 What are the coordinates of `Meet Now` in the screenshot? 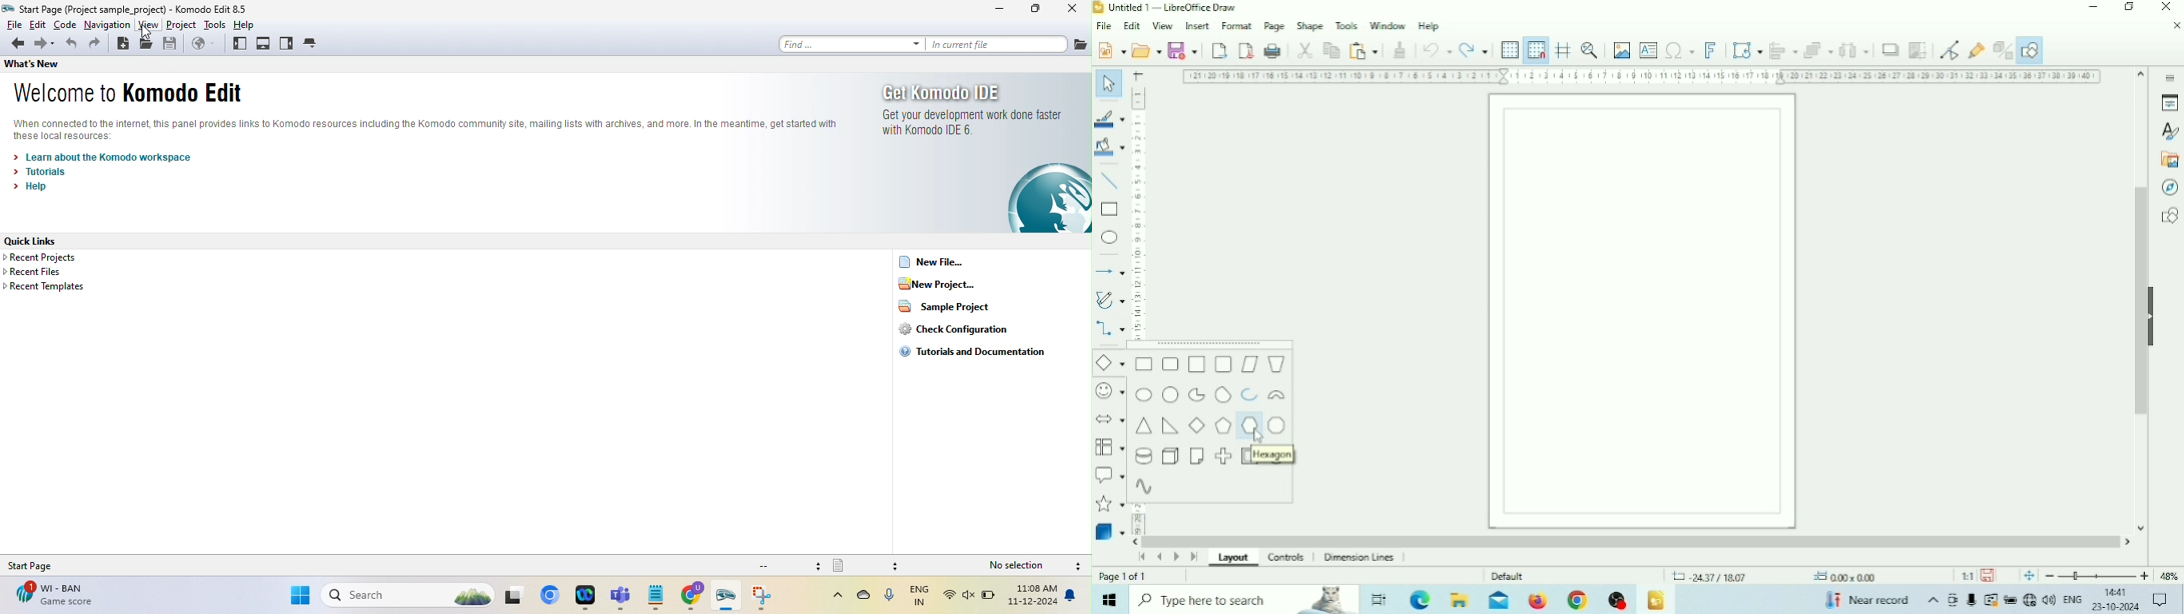 It's located at (1954, 600).